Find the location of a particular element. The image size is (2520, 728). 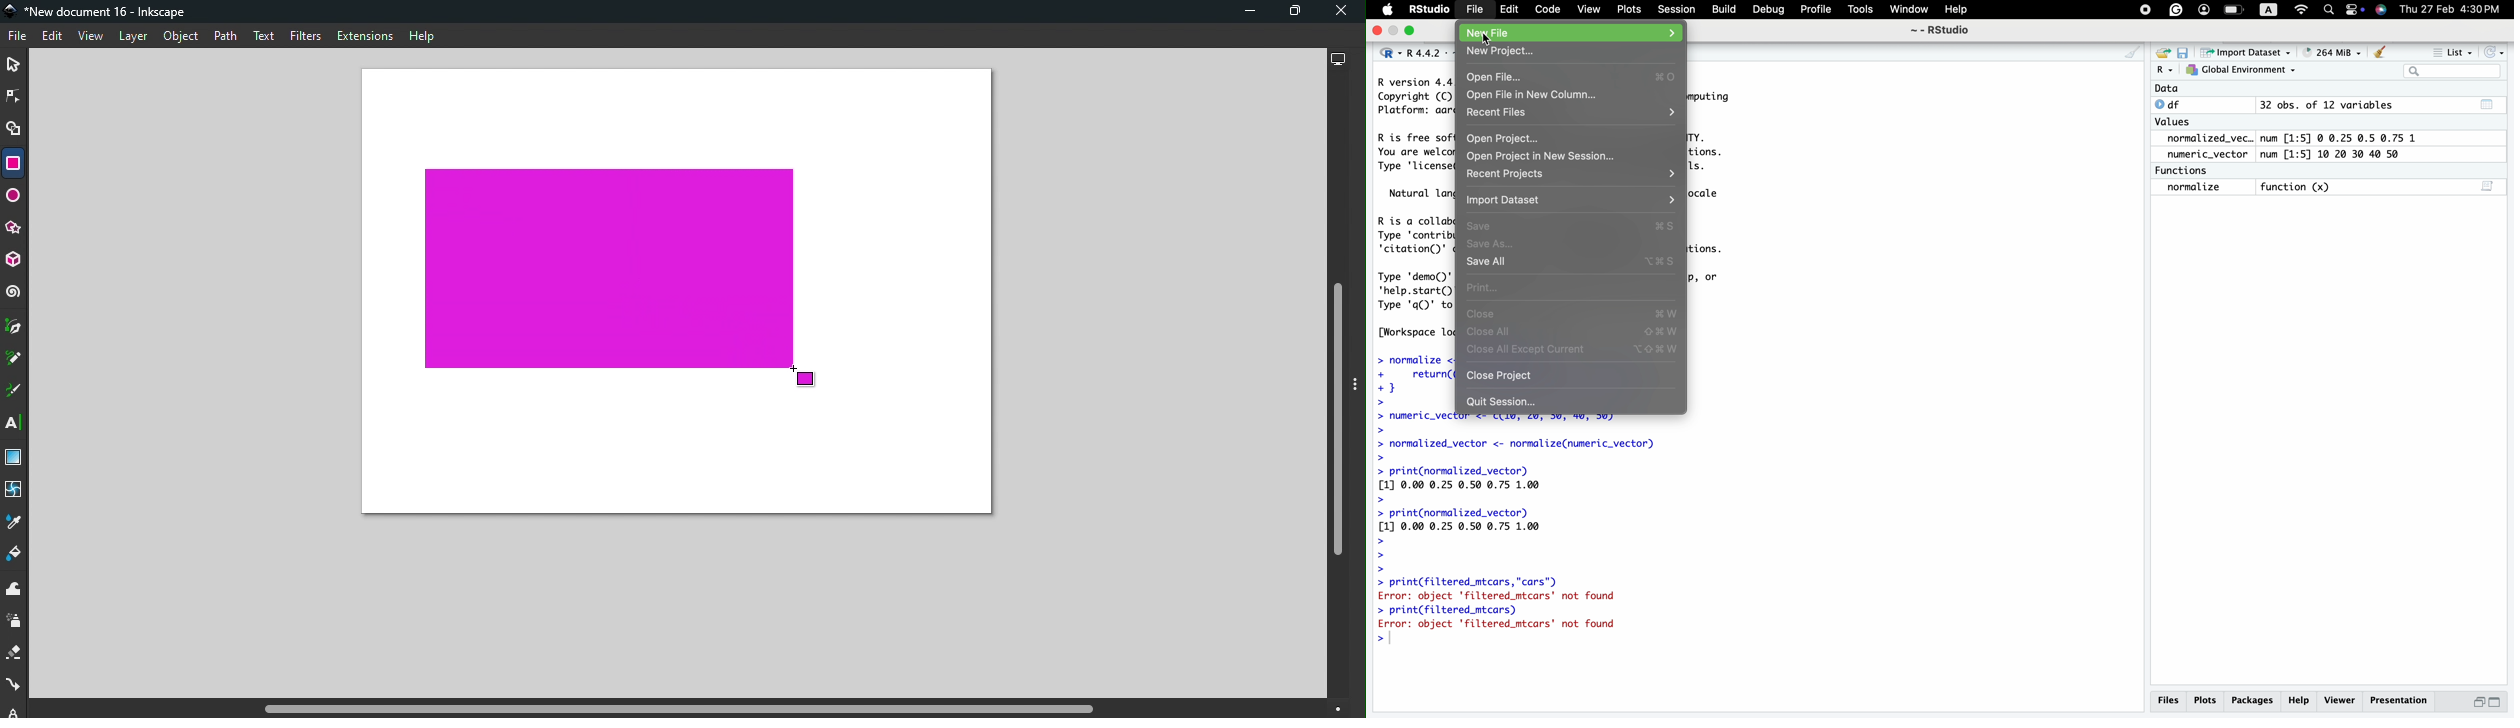

df is located at coordinates (2175, 105).